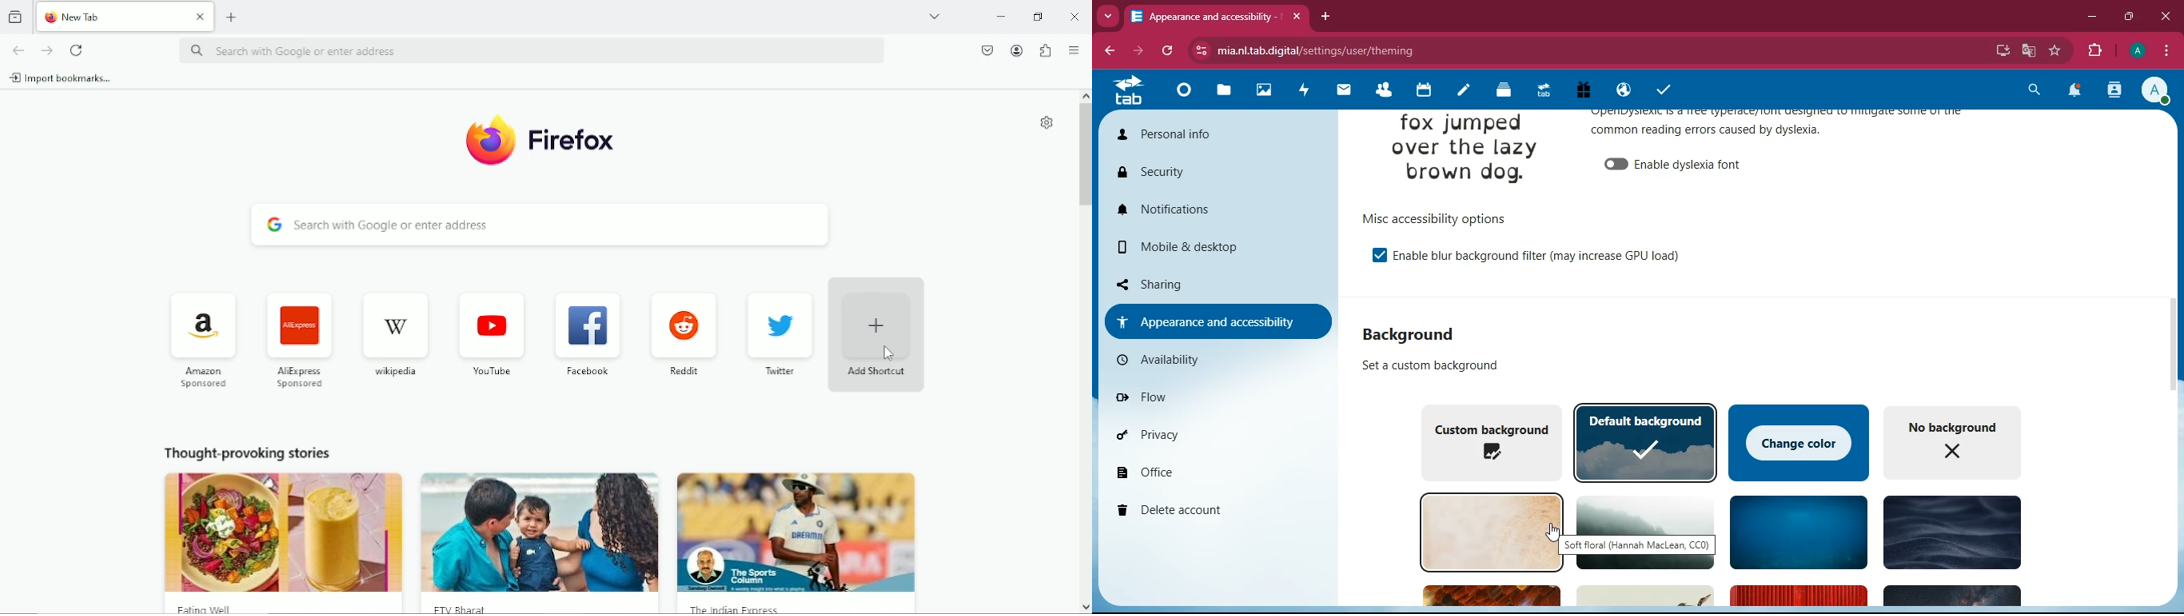  What do you see at coordinates (934, 15) in the screenshot?
I see `list all tabs` at bounding box center [934, 15].